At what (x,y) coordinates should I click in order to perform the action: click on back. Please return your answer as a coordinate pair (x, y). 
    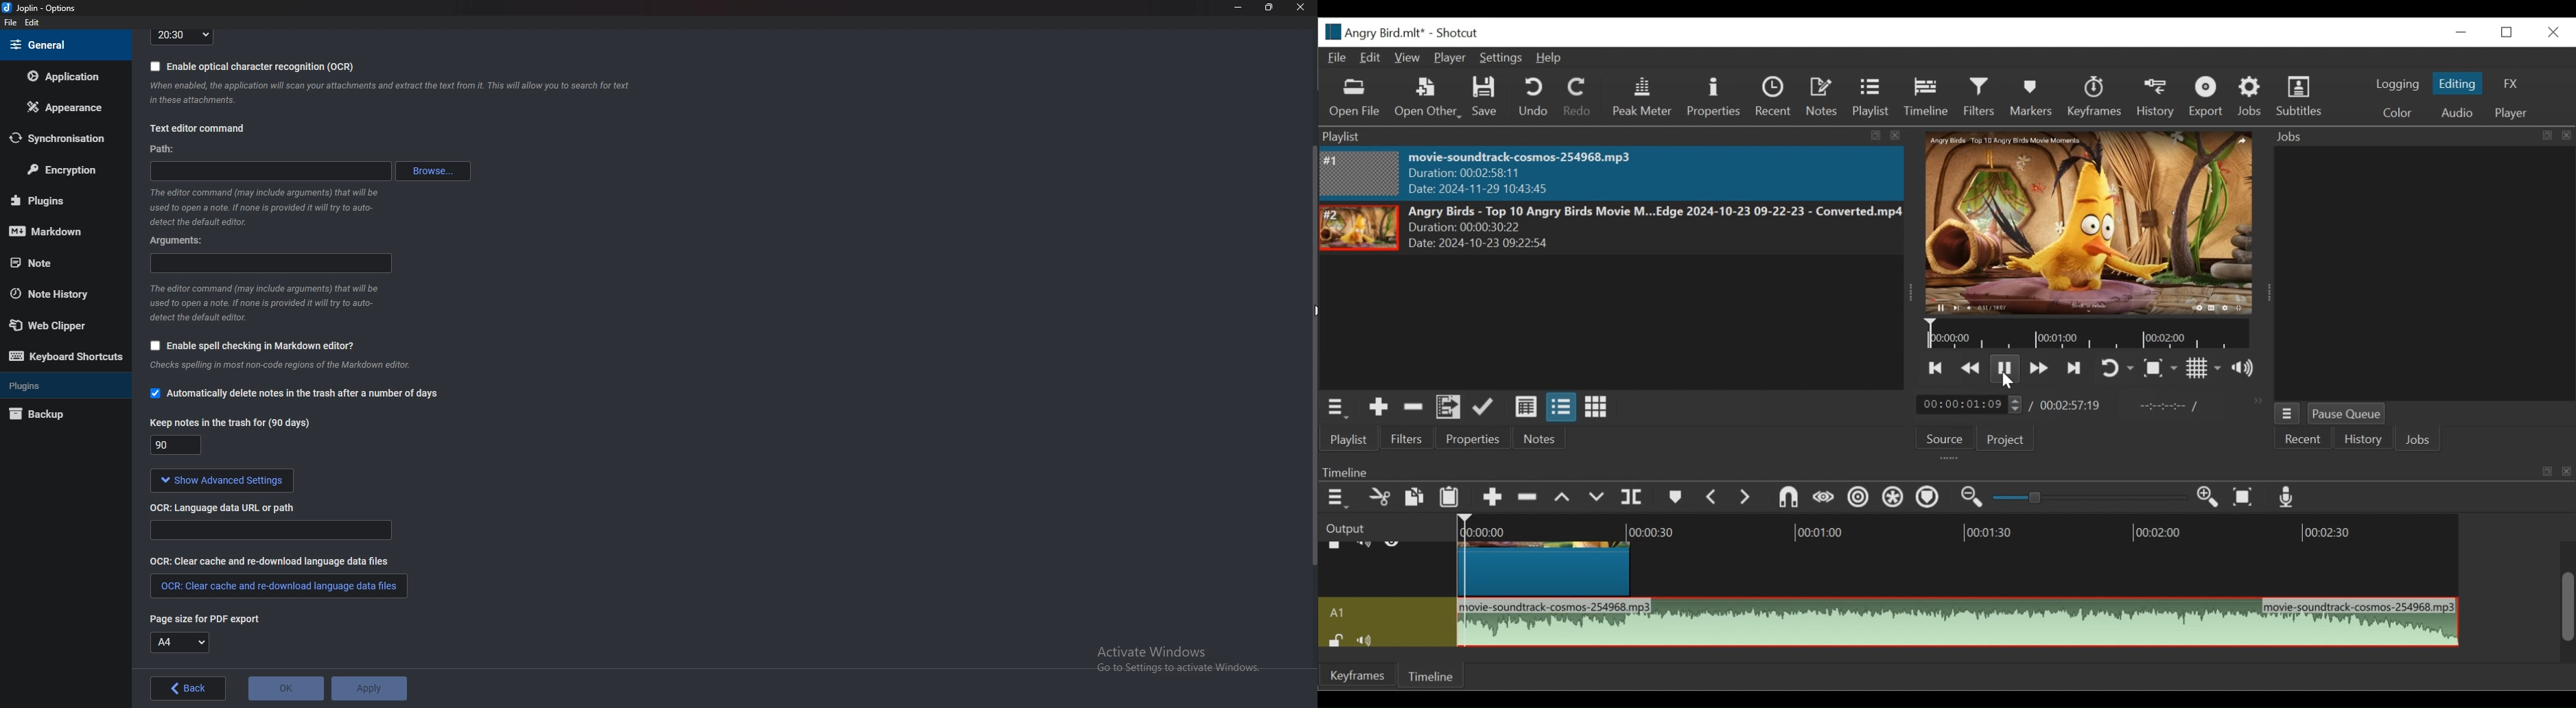
    Looking at the image, I should click on (190, 688).